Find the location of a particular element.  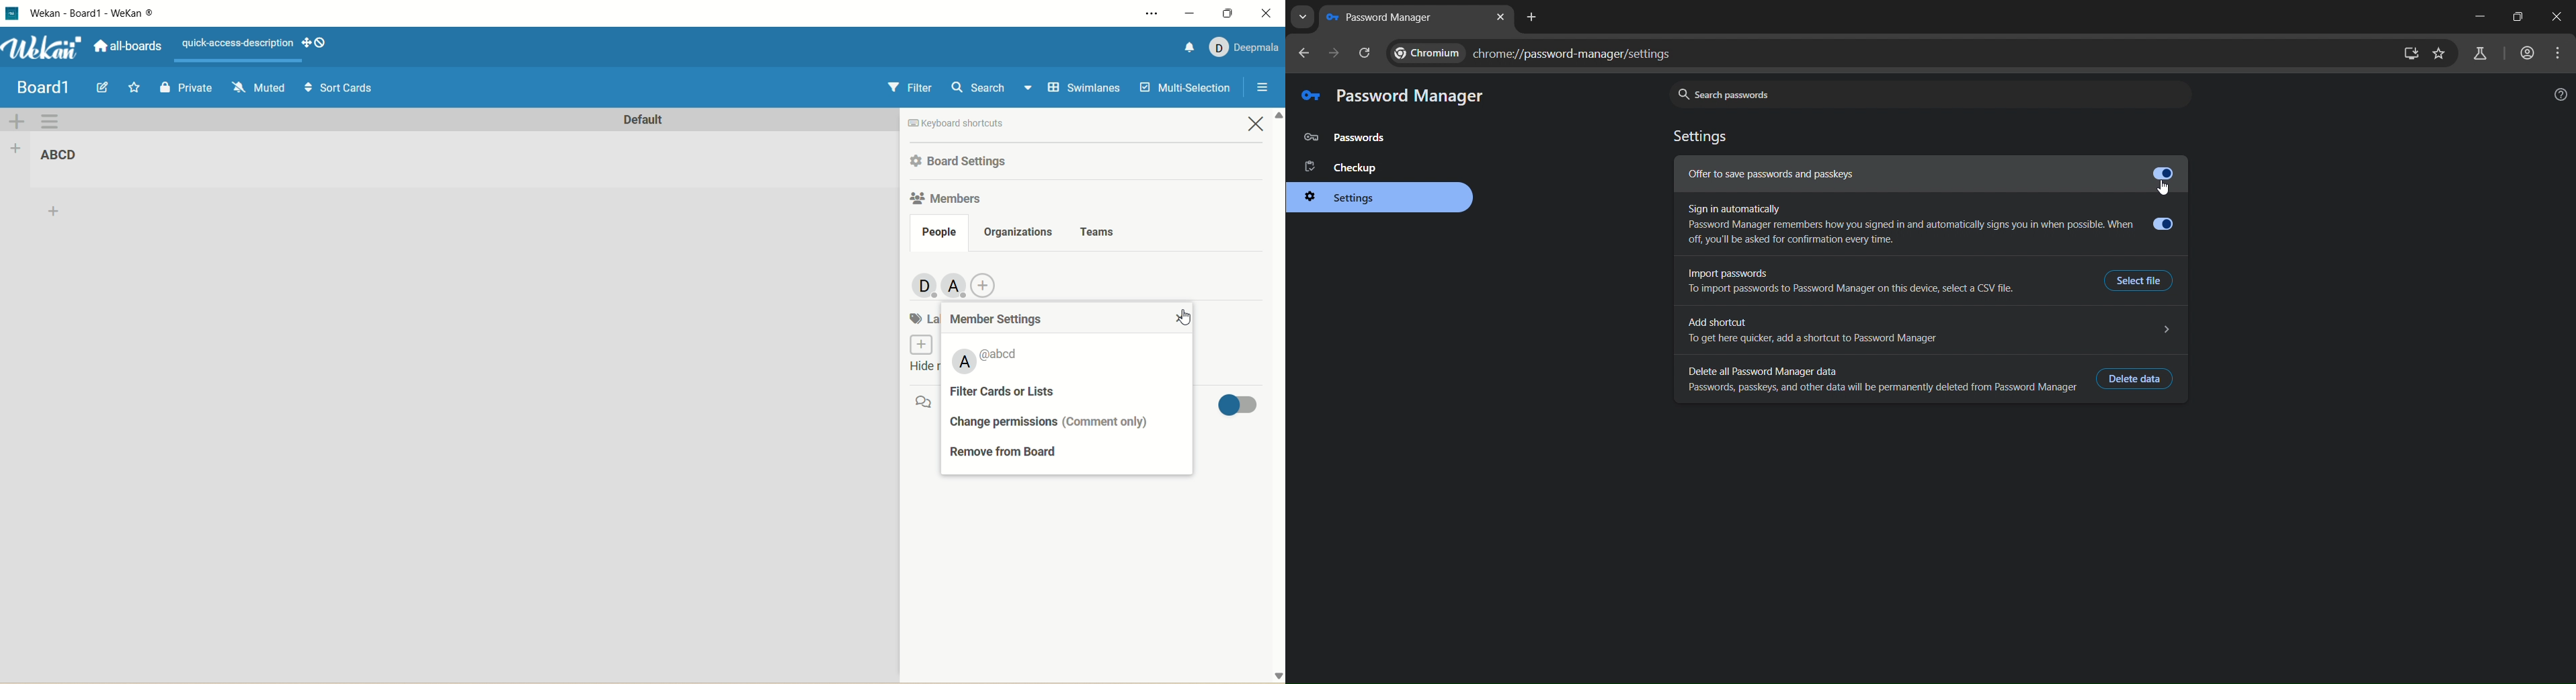

wekan-wekan is located at coordinates (92, 13).